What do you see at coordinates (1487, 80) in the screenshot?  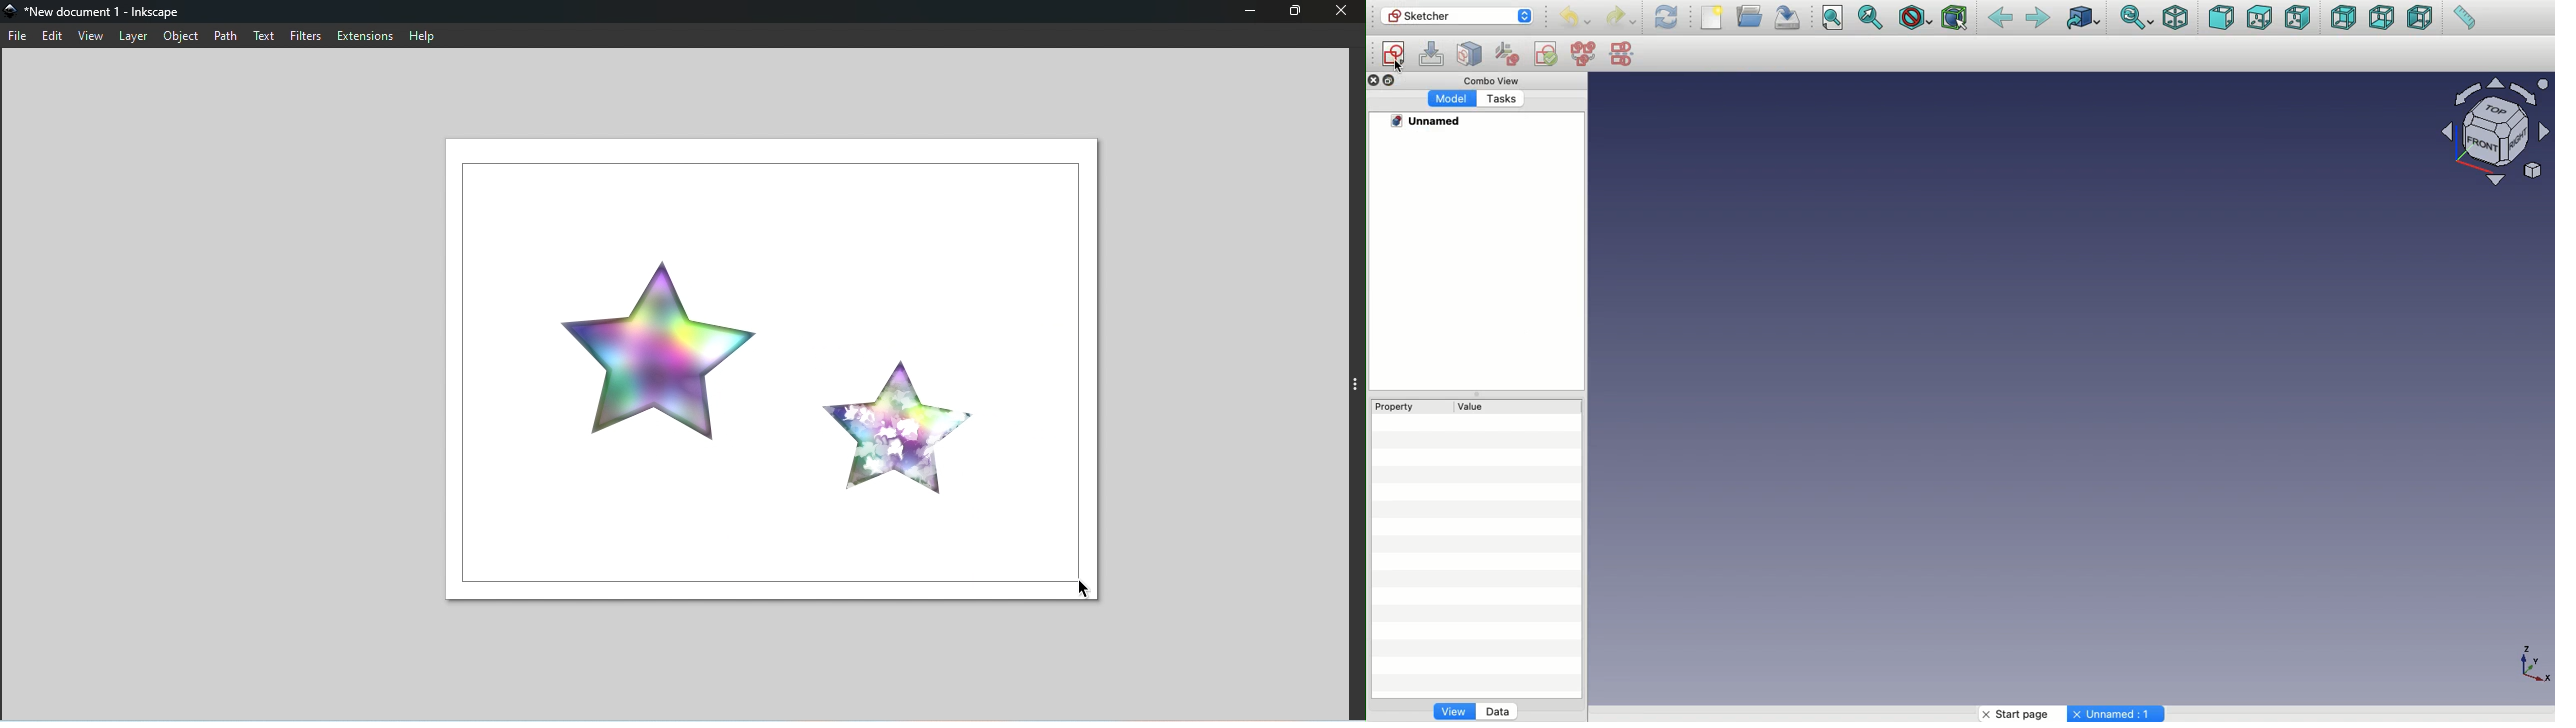 I see `` at bounding box center [1487, 80].